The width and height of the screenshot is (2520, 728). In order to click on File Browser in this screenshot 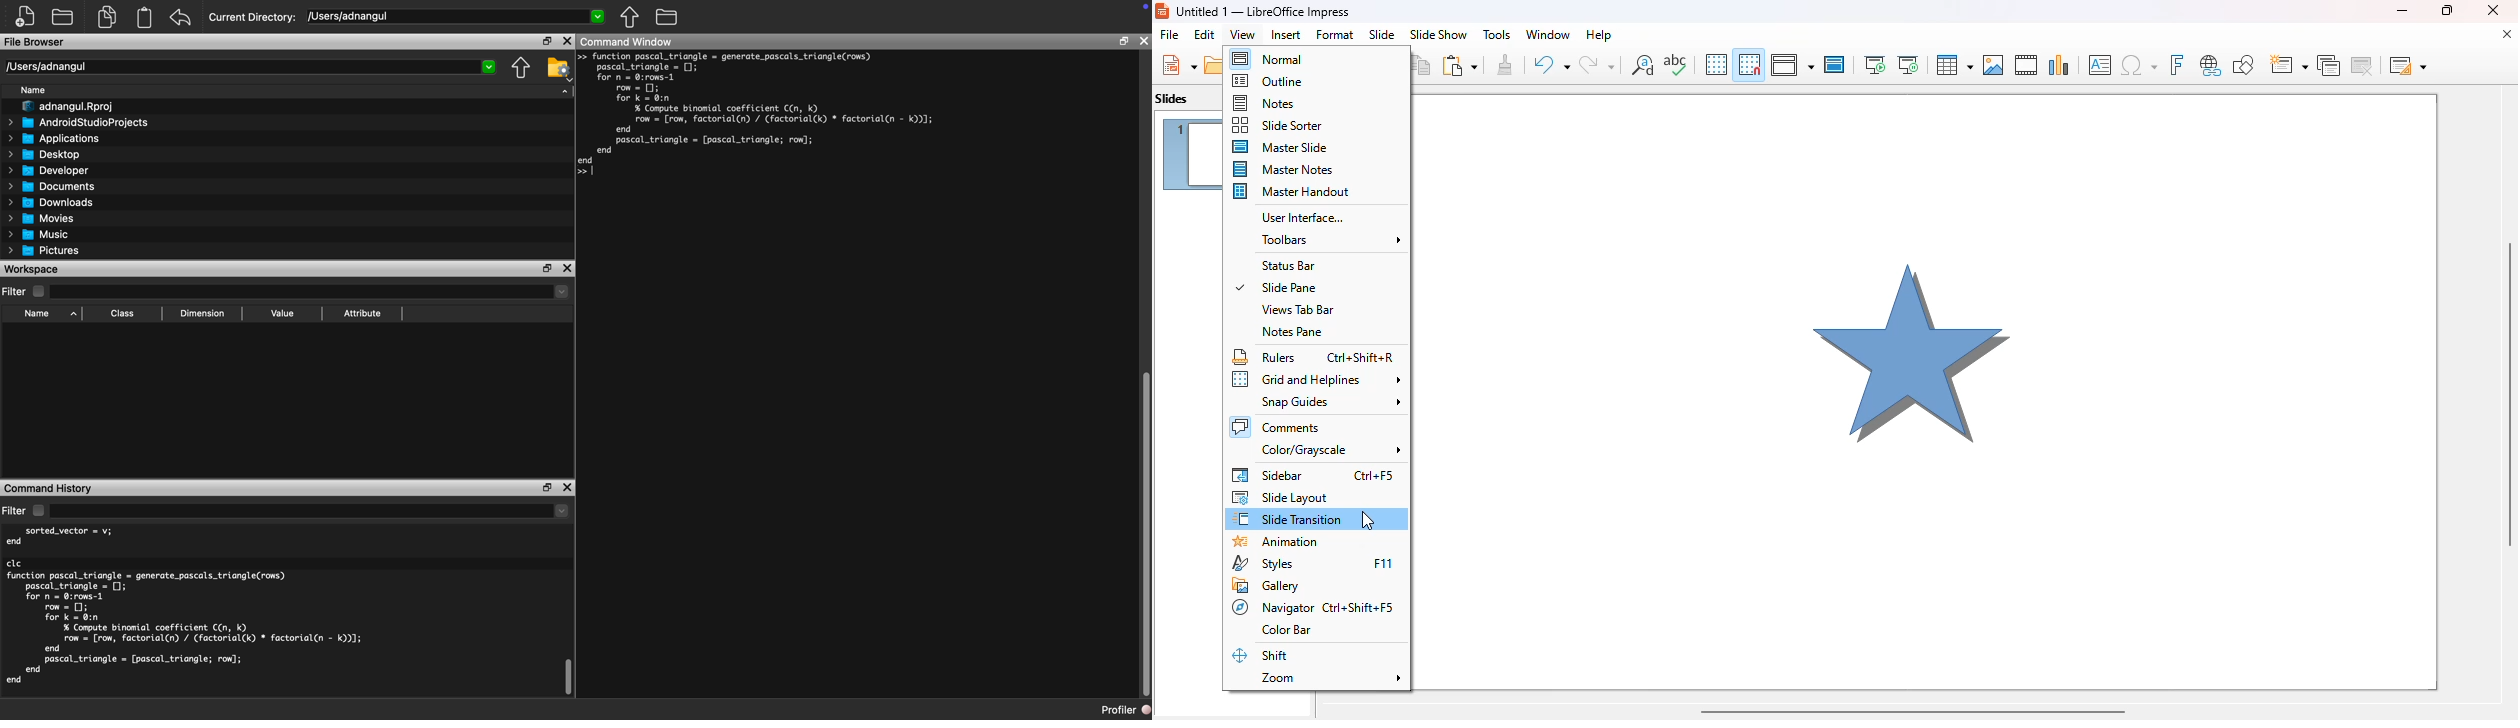, I will do `click(37, 42)`.